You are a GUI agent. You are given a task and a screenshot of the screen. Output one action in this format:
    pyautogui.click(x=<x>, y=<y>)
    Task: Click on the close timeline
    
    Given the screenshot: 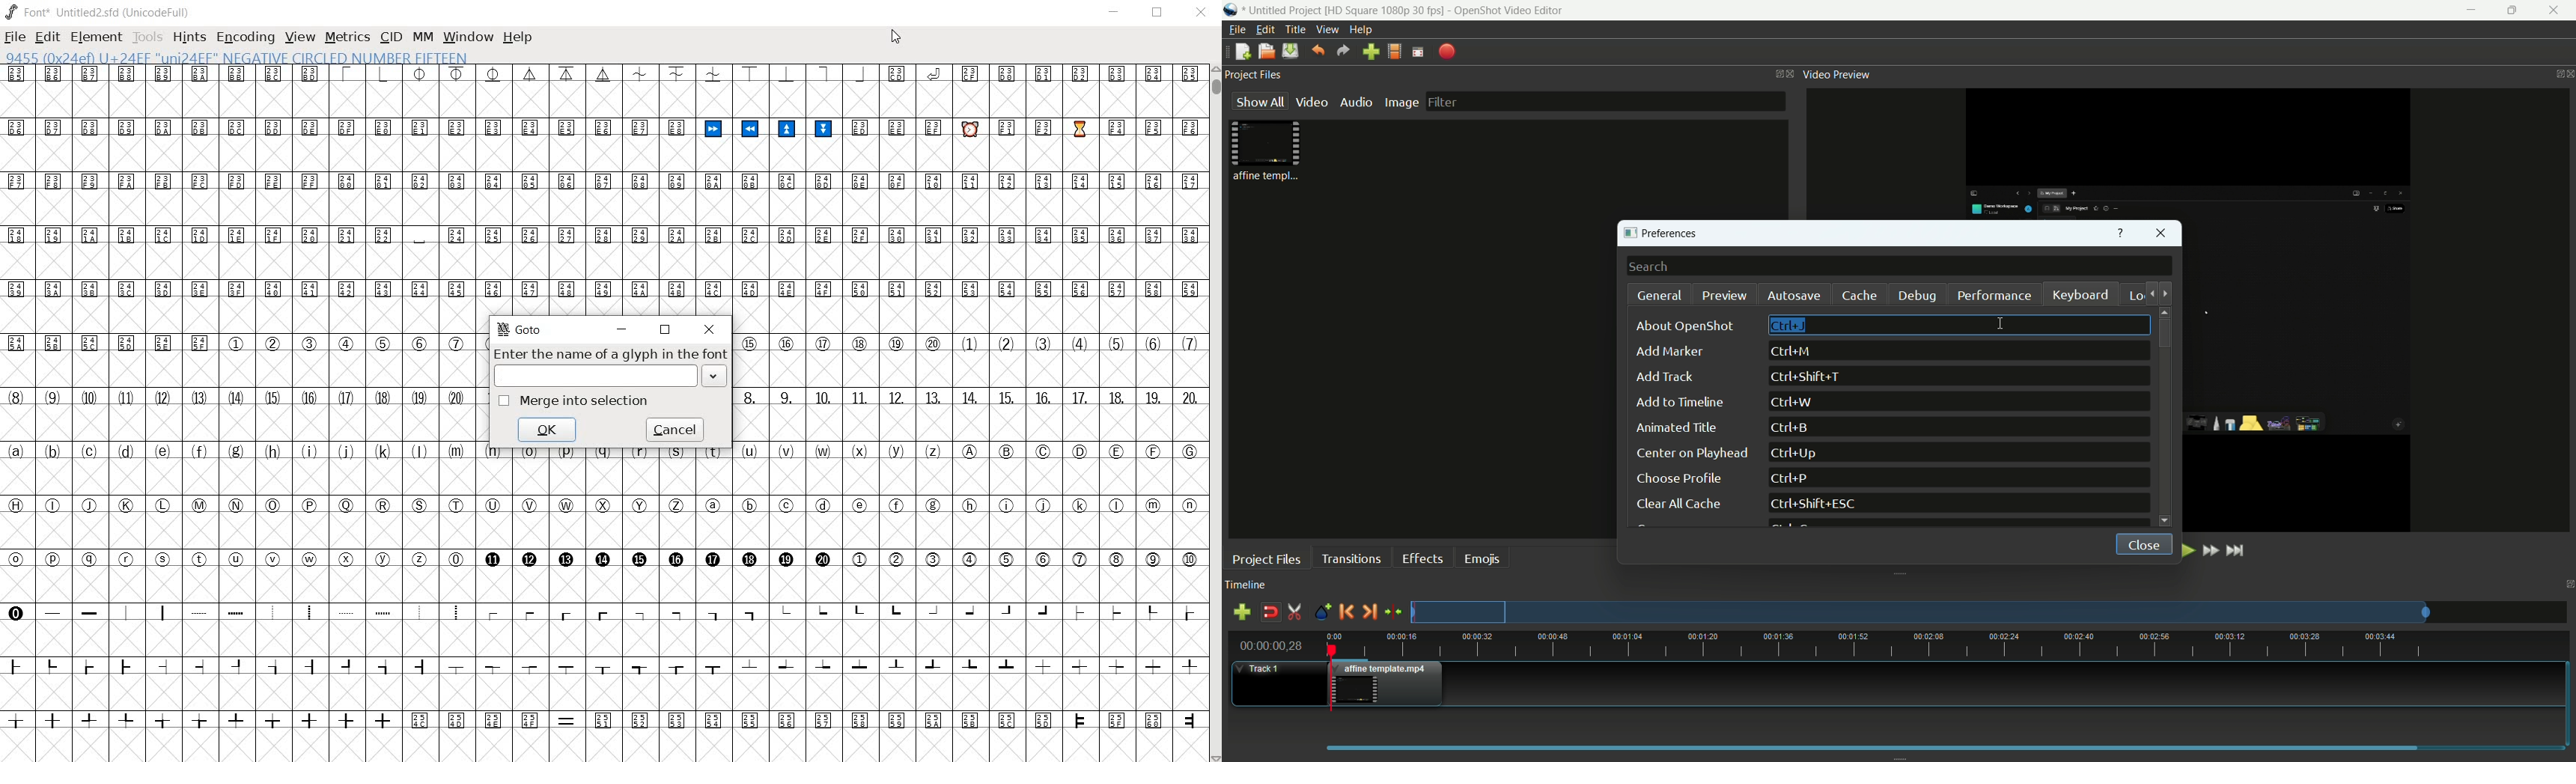 What is the action you would take?
    pyautogui.click(x=2568, y=584)
    